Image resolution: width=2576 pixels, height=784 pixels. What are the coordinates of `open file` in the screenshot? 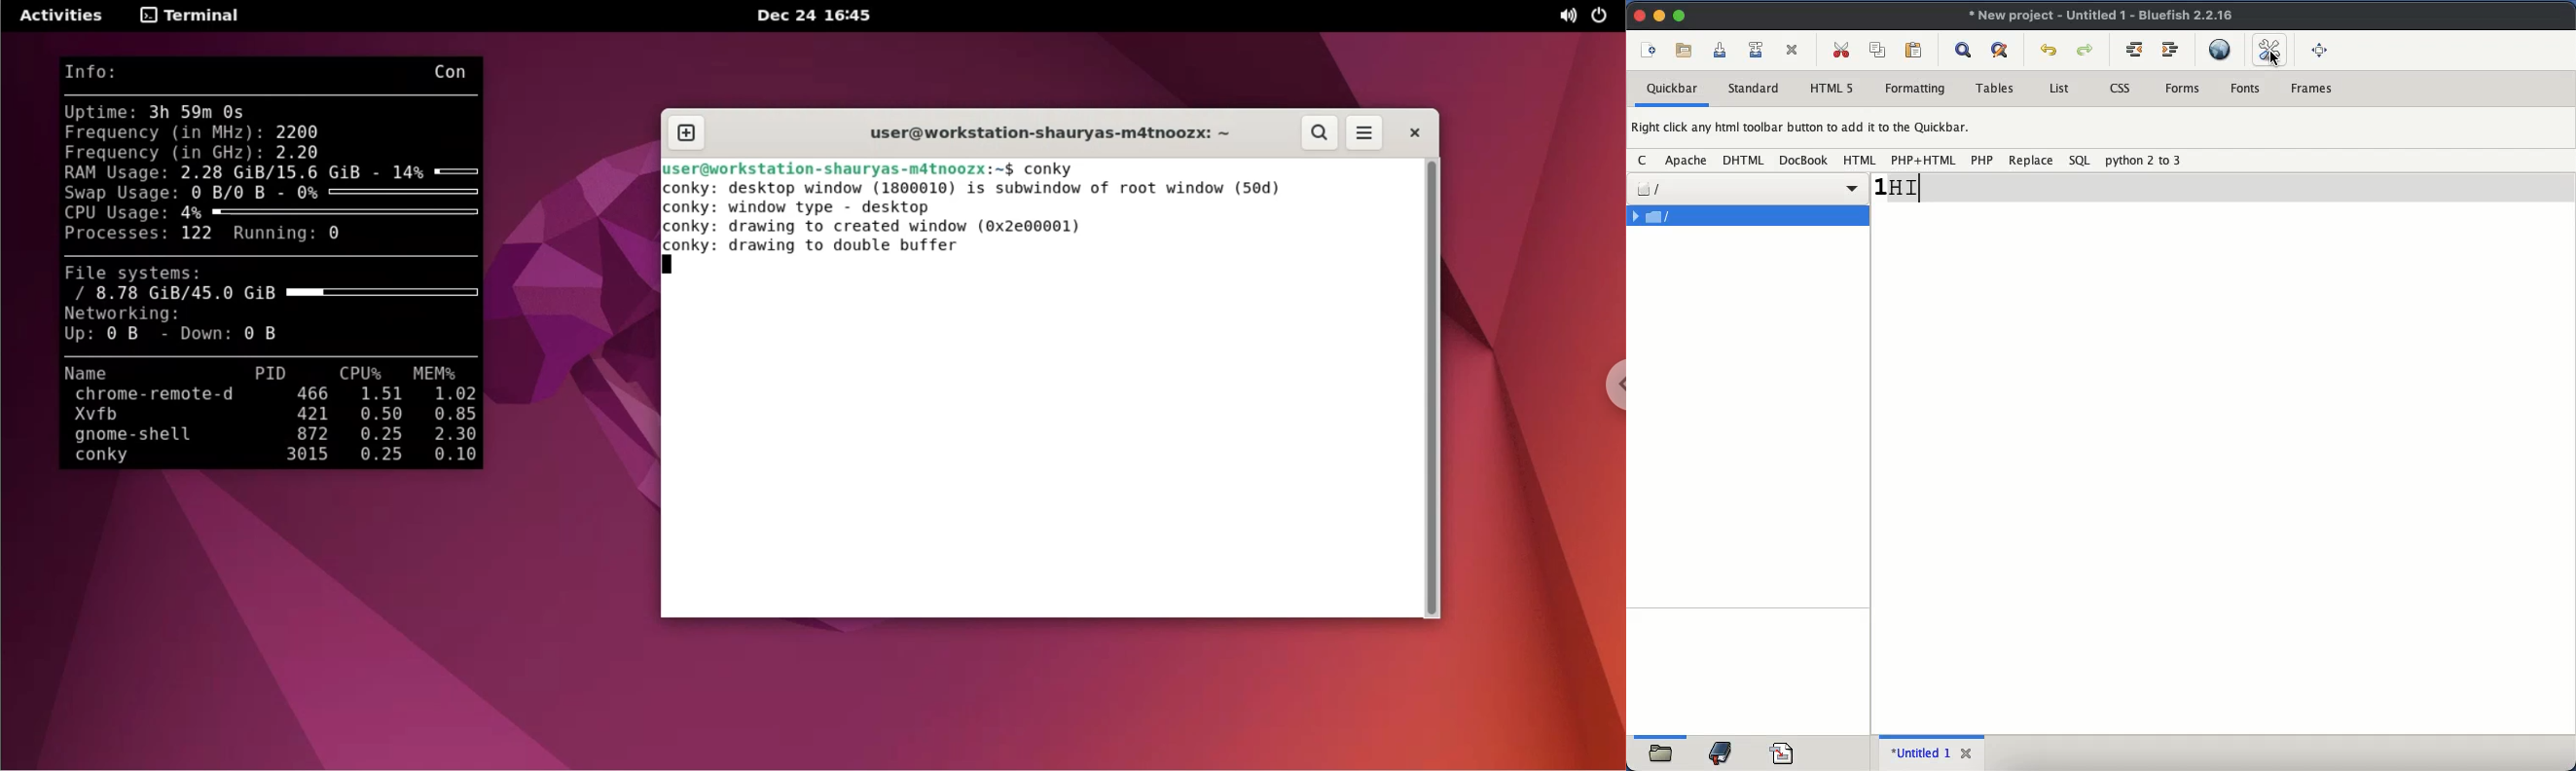 It's located at (1687, 48).